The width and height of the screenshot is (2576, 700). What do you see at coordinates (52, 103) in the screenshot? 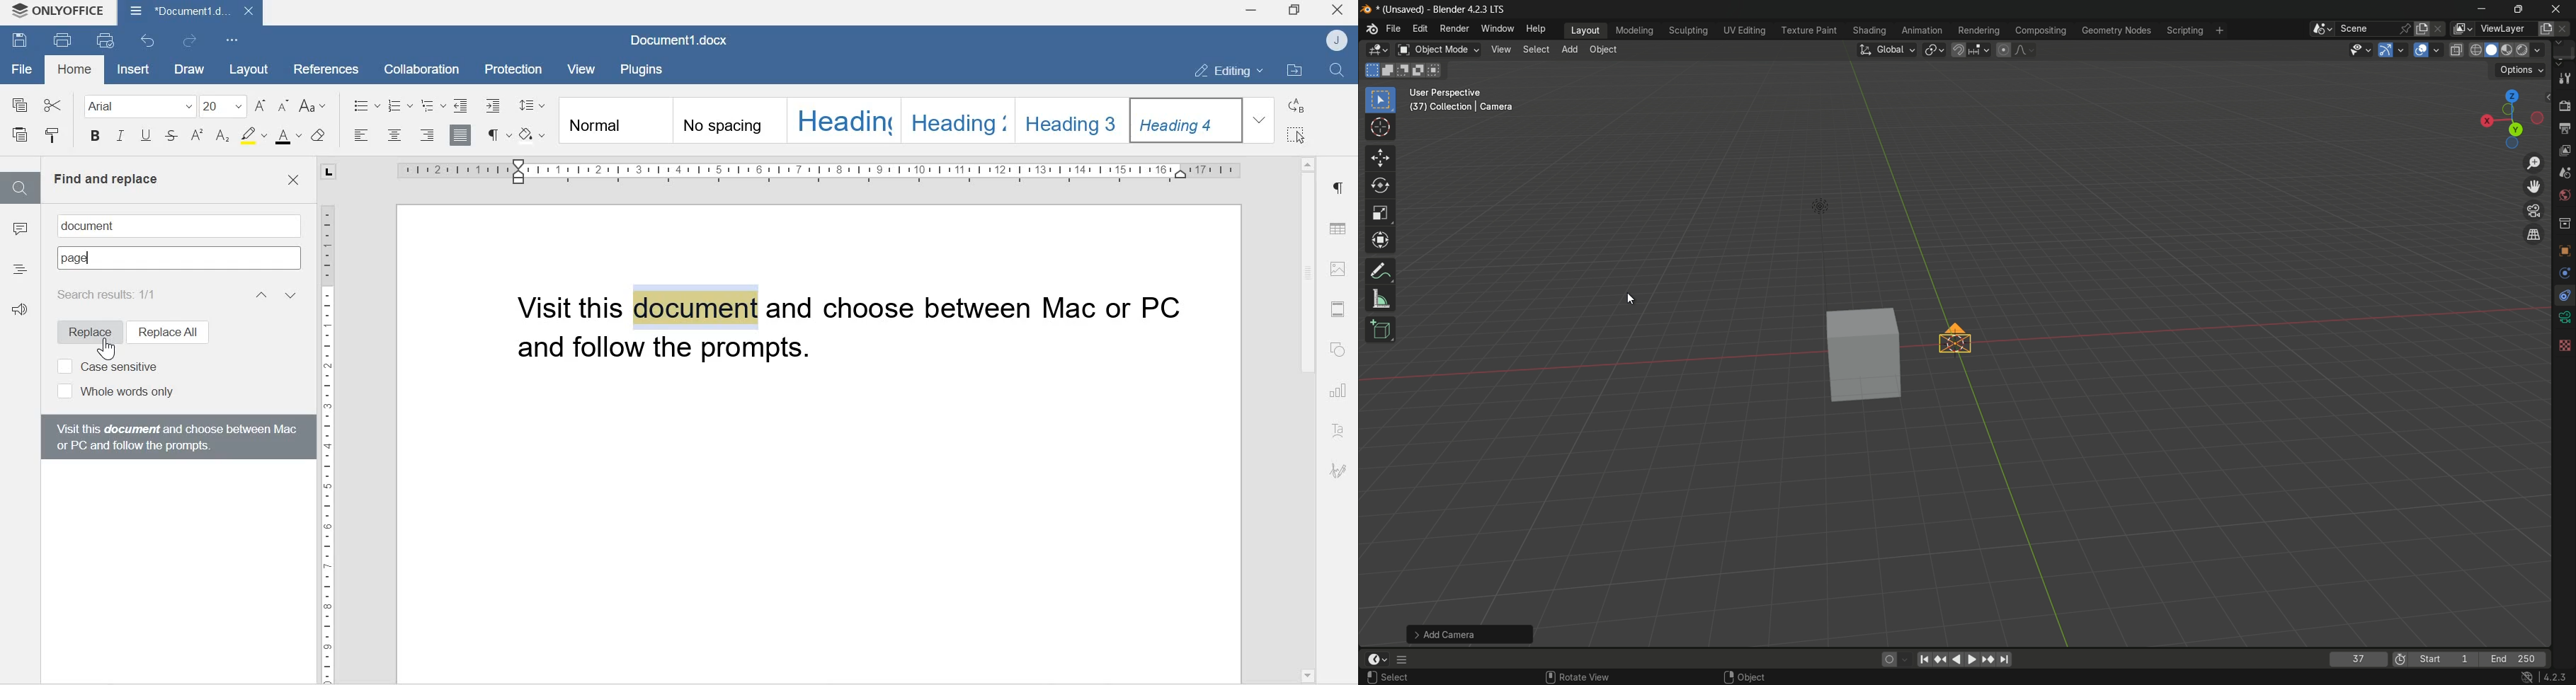
I see `Cut` at bounding box center [52, 103].